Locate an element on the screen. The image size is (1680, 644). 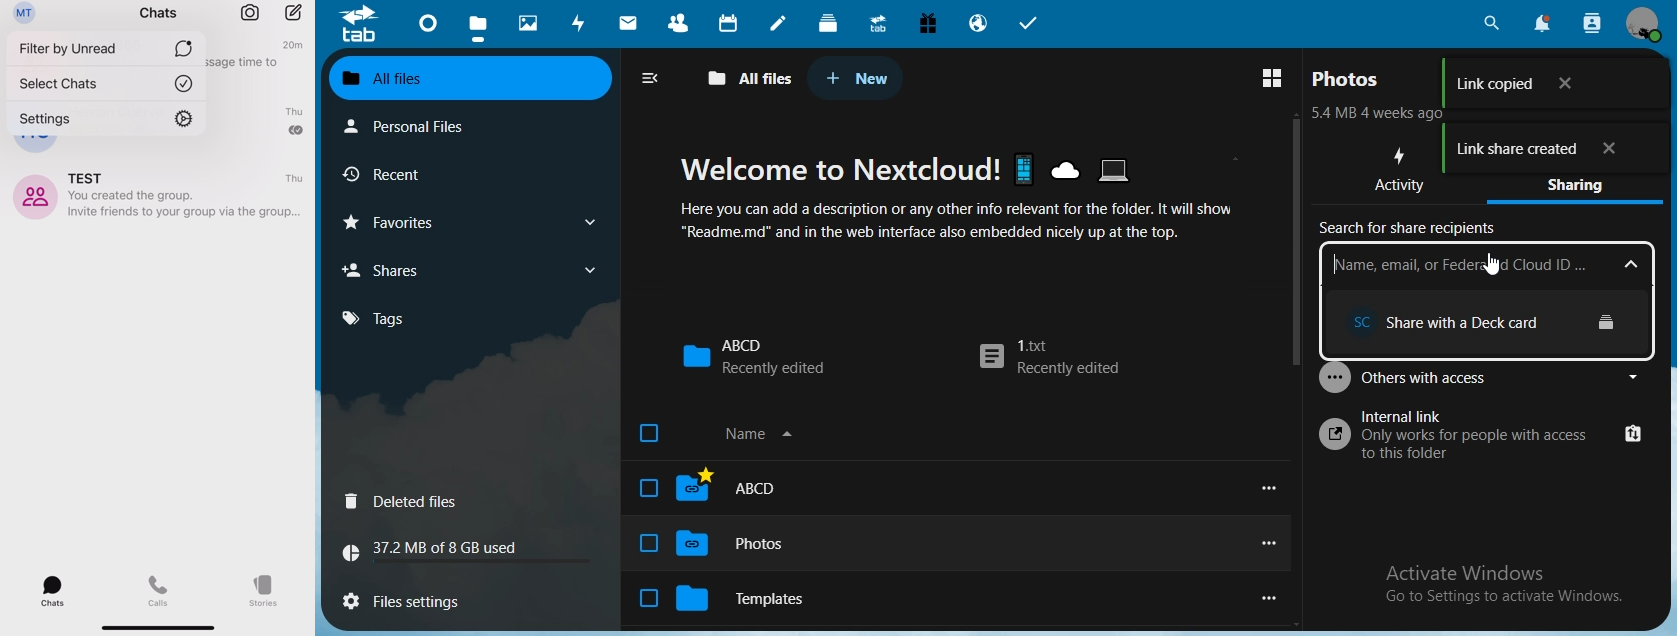
free trial is located at coordinates (928, 24).